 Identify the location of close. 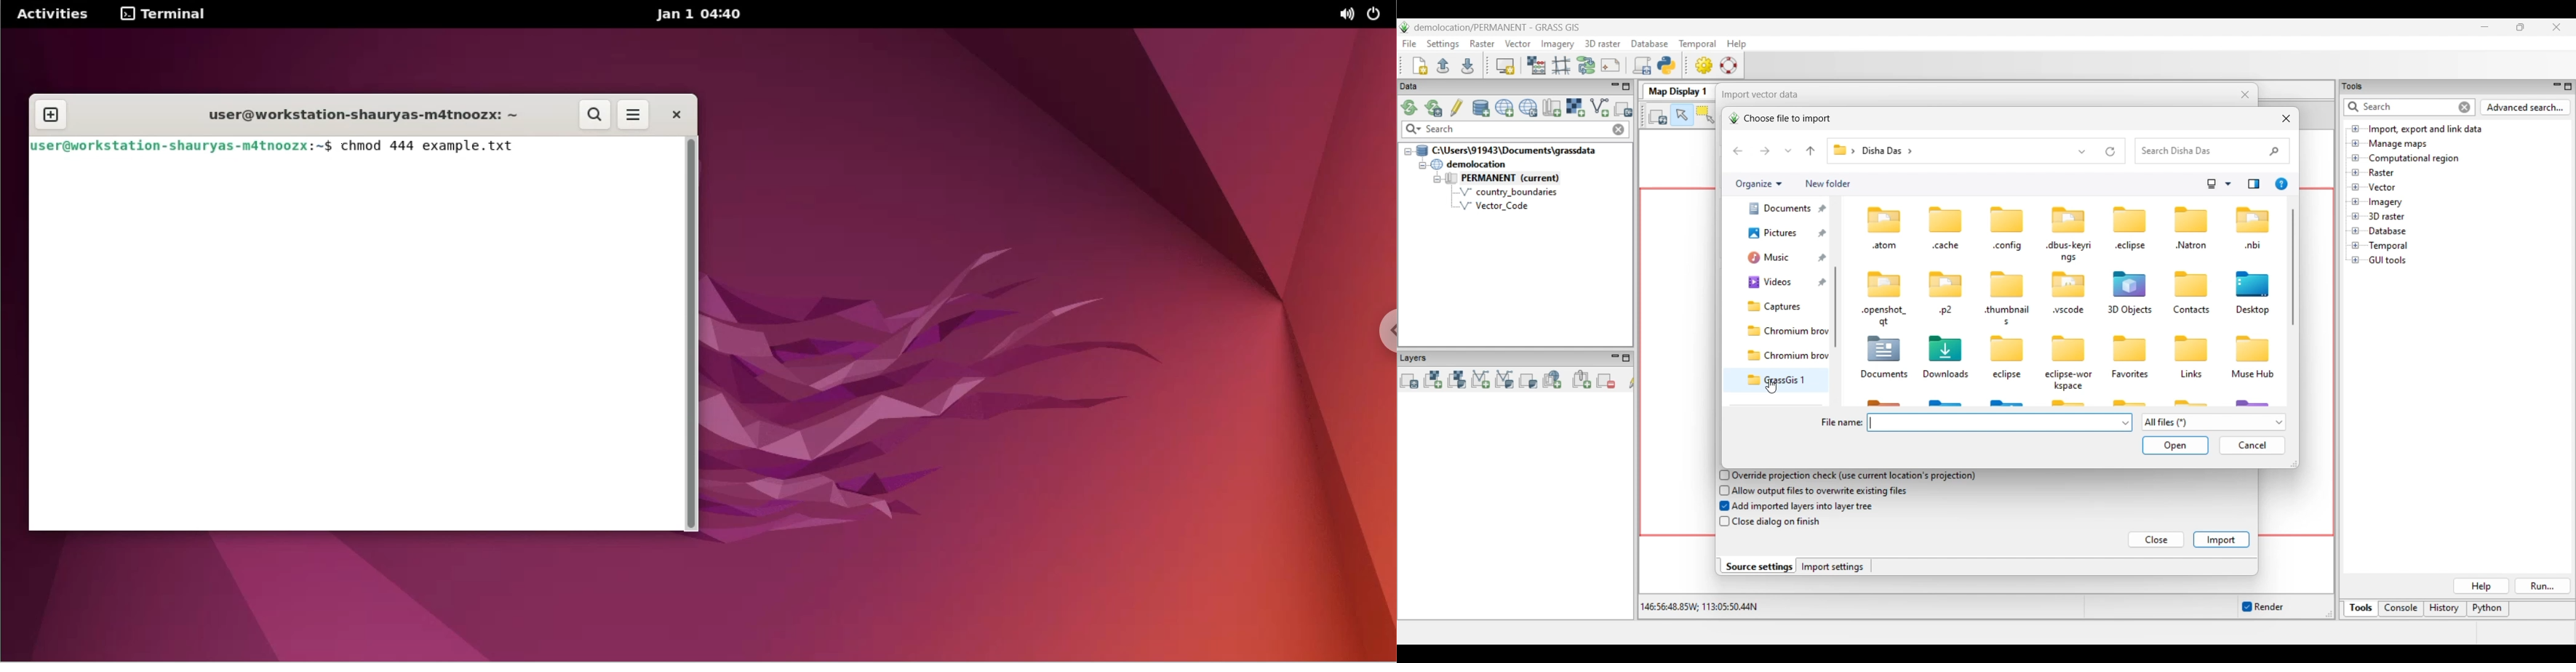
(676, 114).